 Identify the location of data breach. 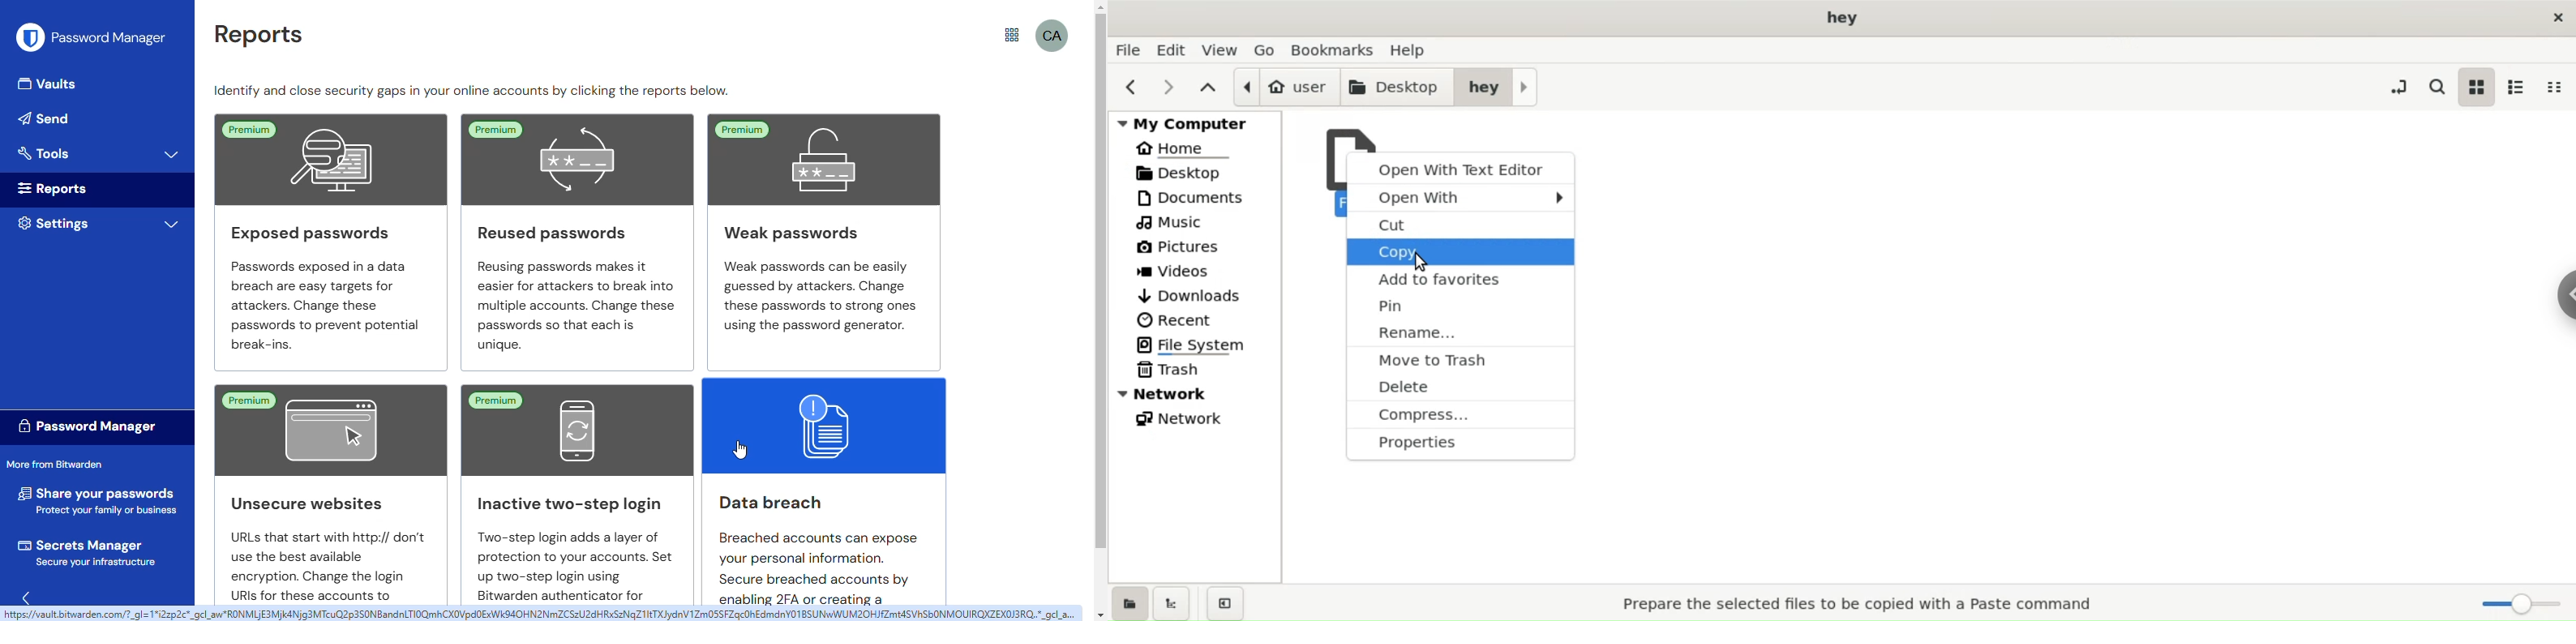
(825, 424).